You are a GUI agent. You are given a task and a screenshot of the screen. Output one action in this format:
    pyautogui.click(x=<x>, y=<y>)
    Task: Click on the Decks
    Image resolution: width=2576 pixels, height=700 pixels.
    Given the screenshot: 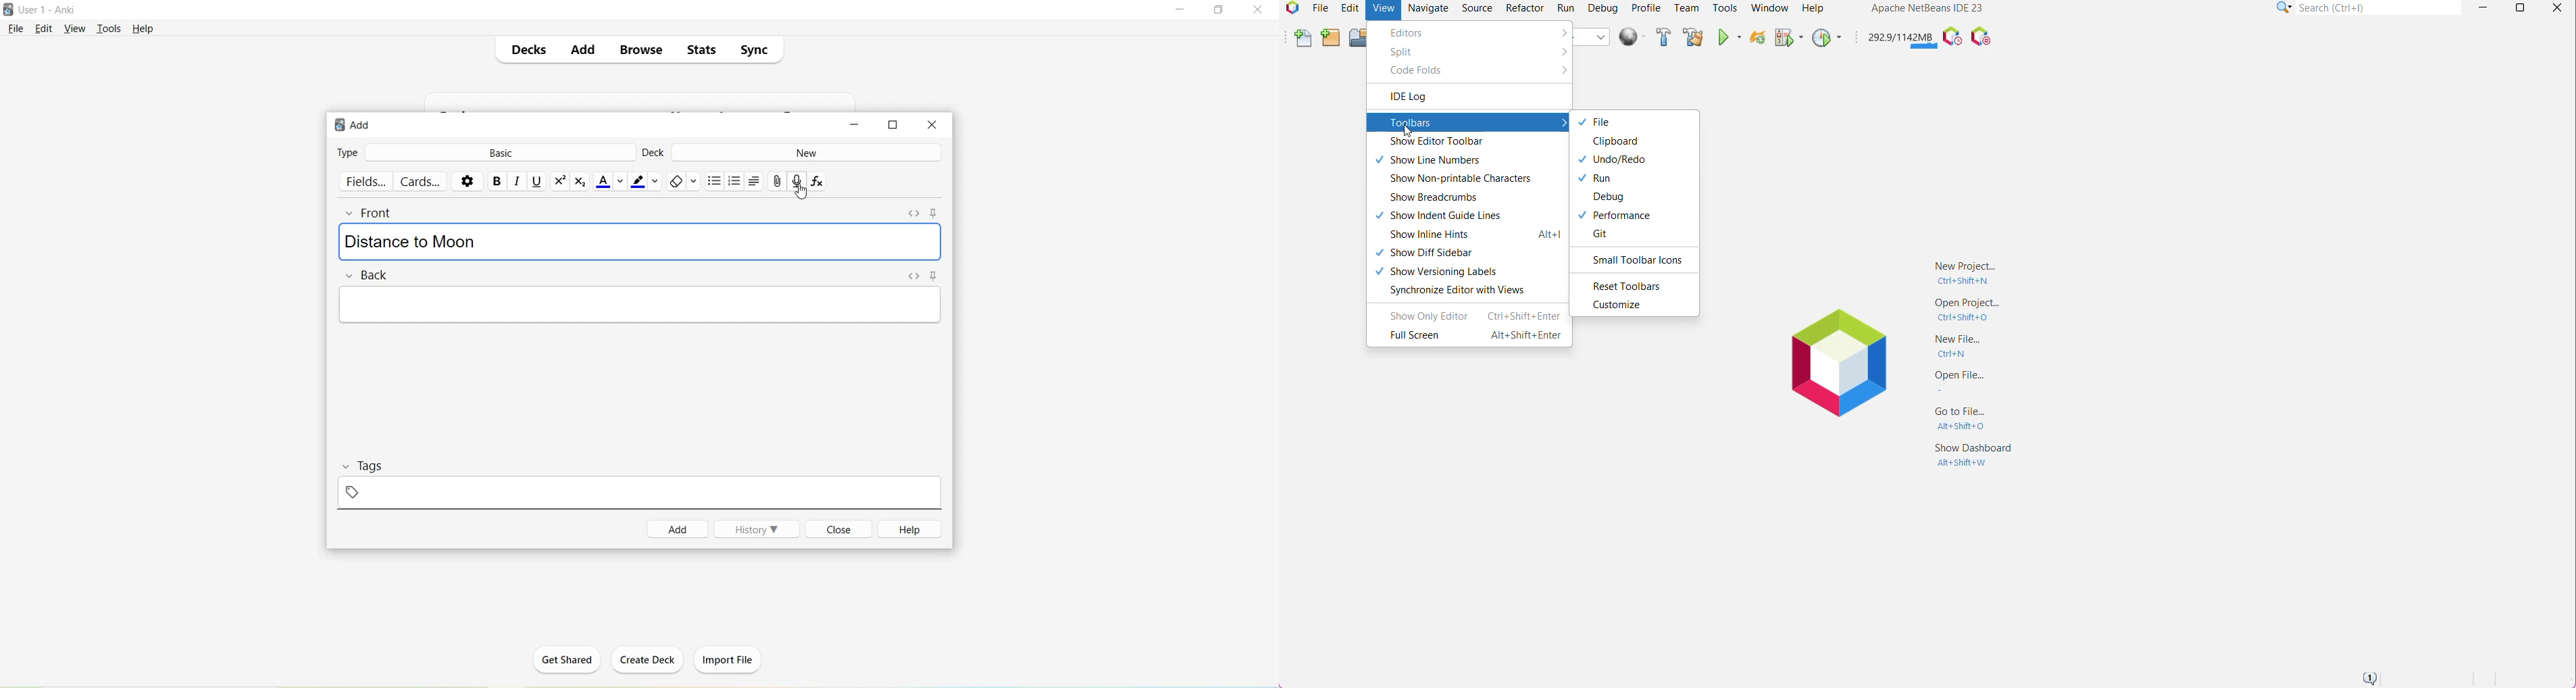 What is the action you would take?
    pyautogui.click(x=527, y=49)
    